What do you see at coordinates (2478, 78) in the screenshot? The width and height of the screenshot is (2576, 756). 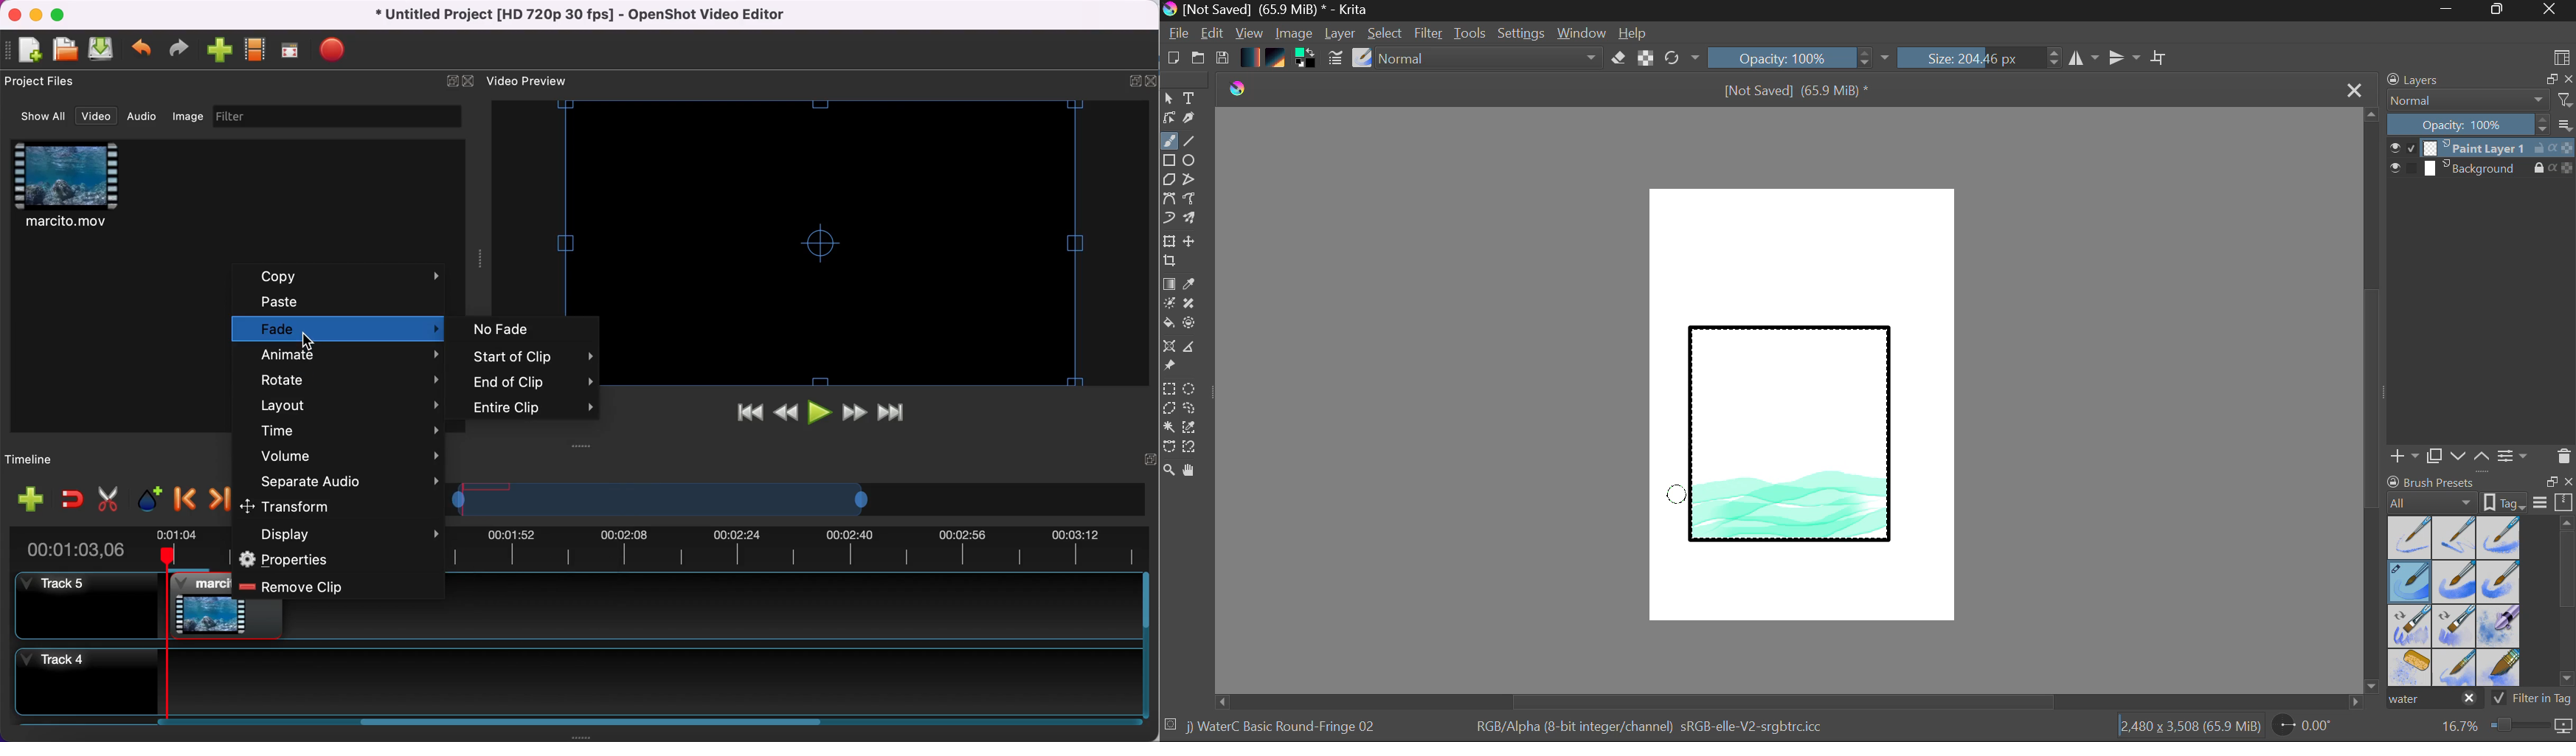 I see `Layers Docket Tab` at bounding box center [2478, 78].